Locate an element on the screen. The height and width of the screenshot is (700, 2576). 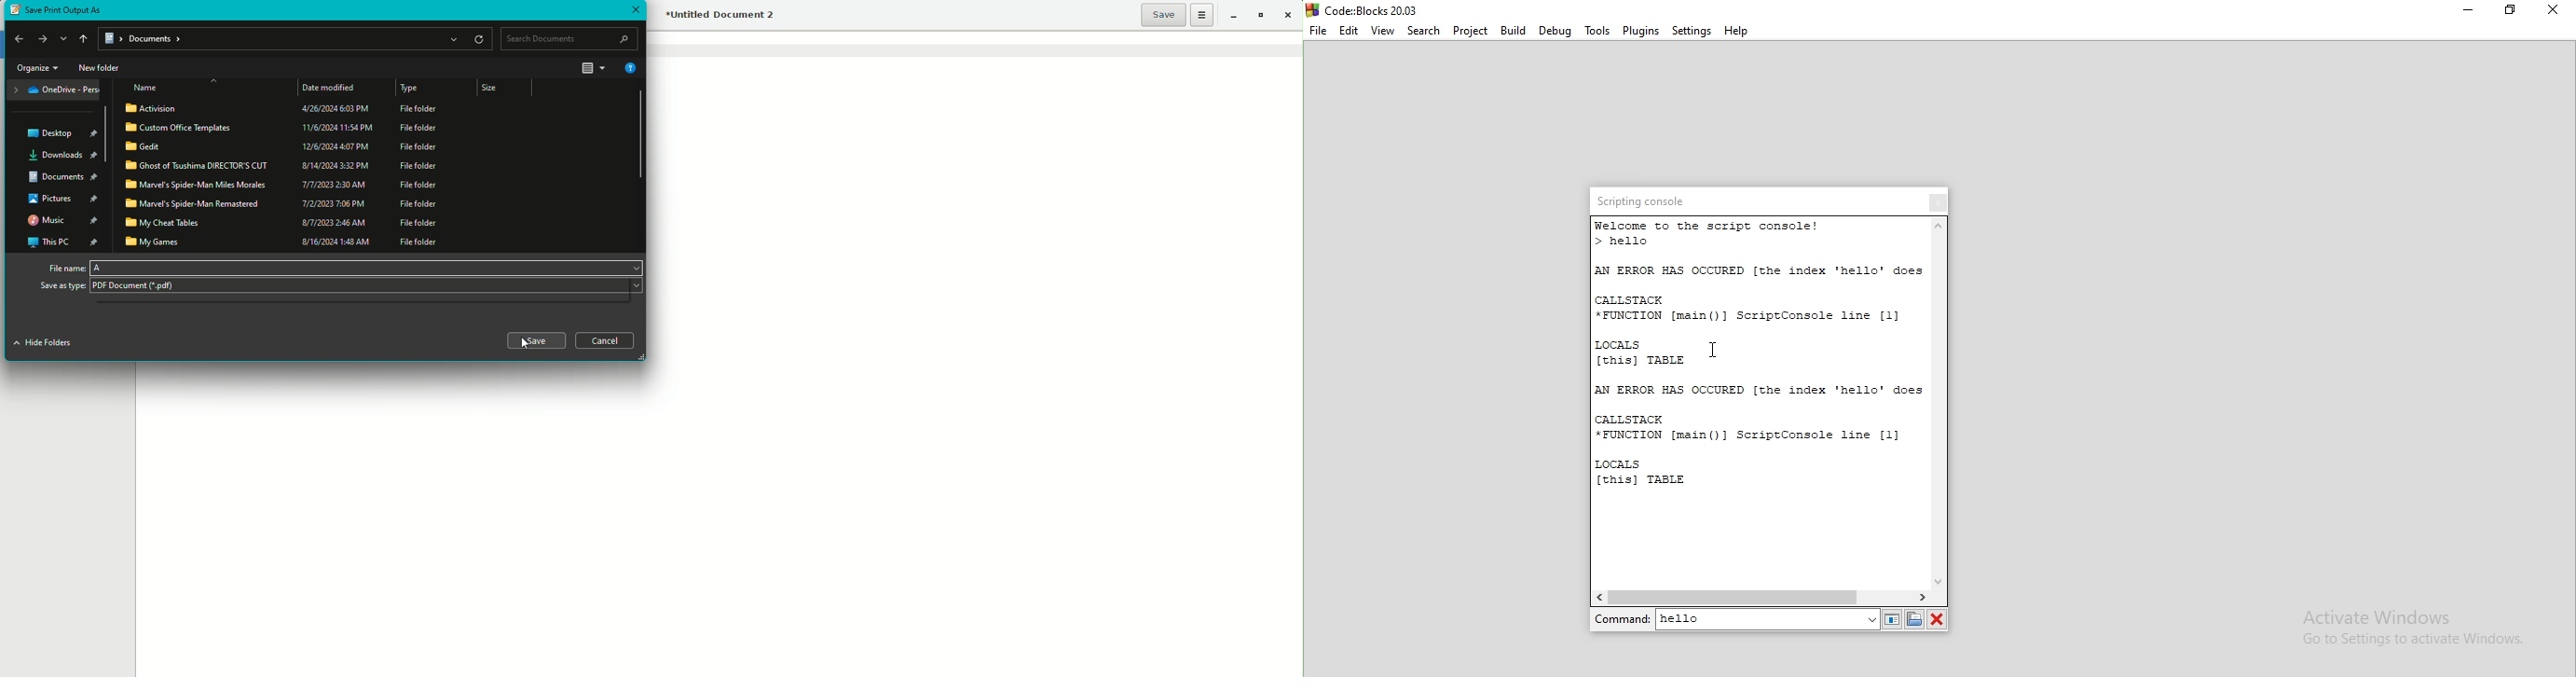
Type is located at coordinates (411, 90).